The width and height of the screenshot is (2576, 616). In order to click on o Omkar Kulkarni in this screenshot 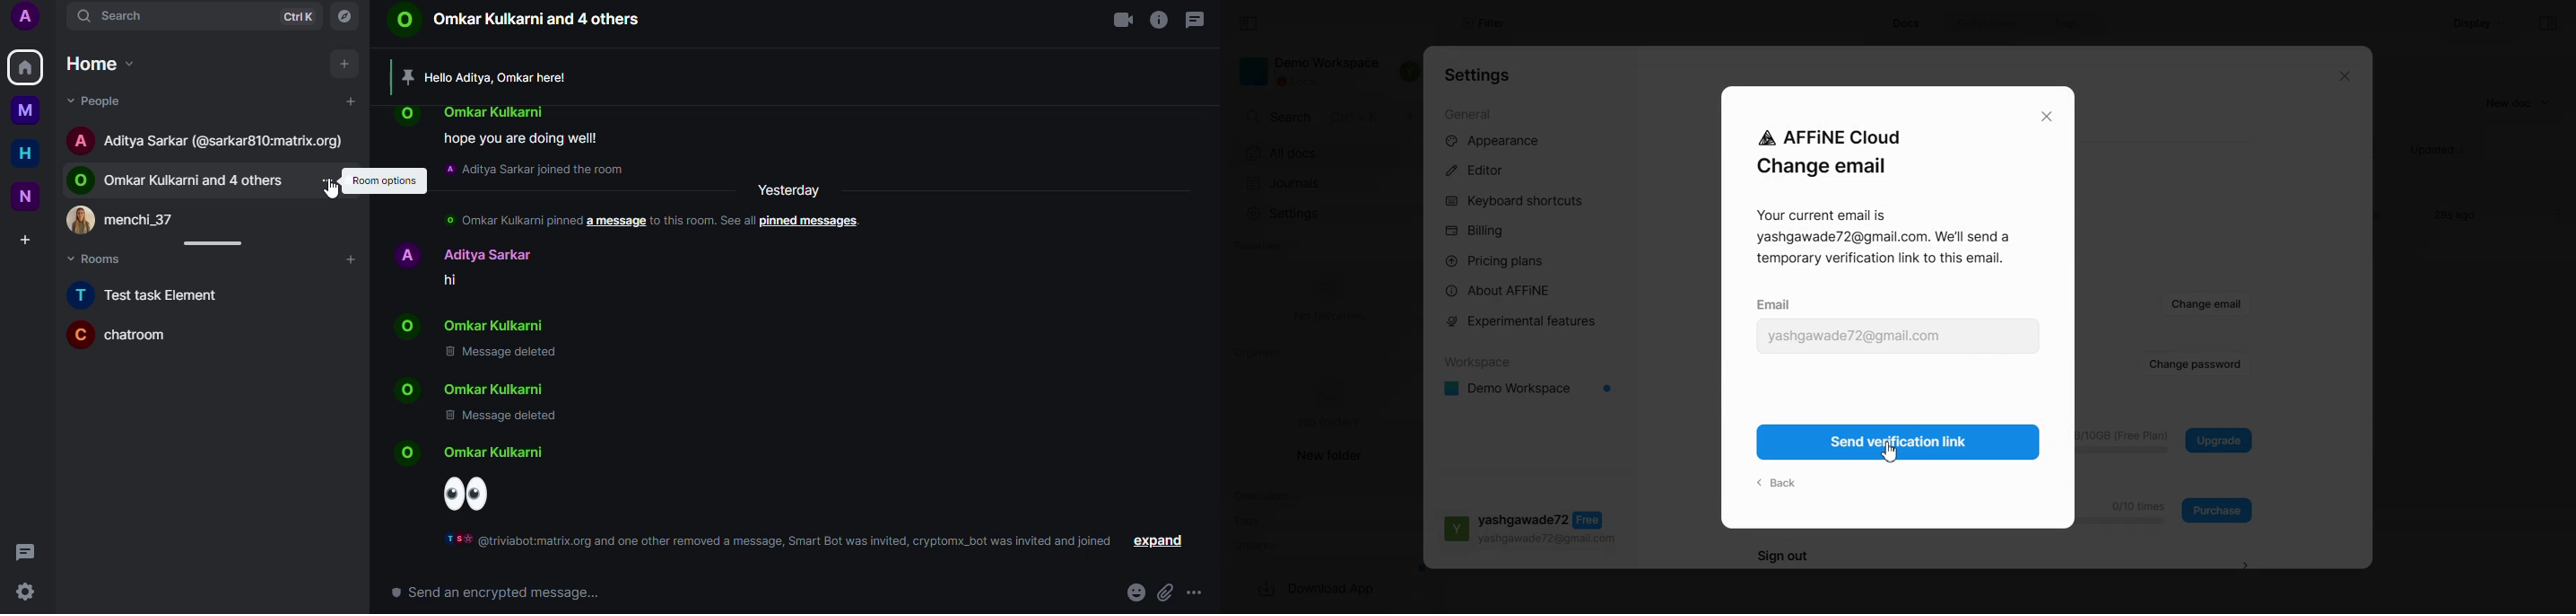, I will do `click(500, 388)`.